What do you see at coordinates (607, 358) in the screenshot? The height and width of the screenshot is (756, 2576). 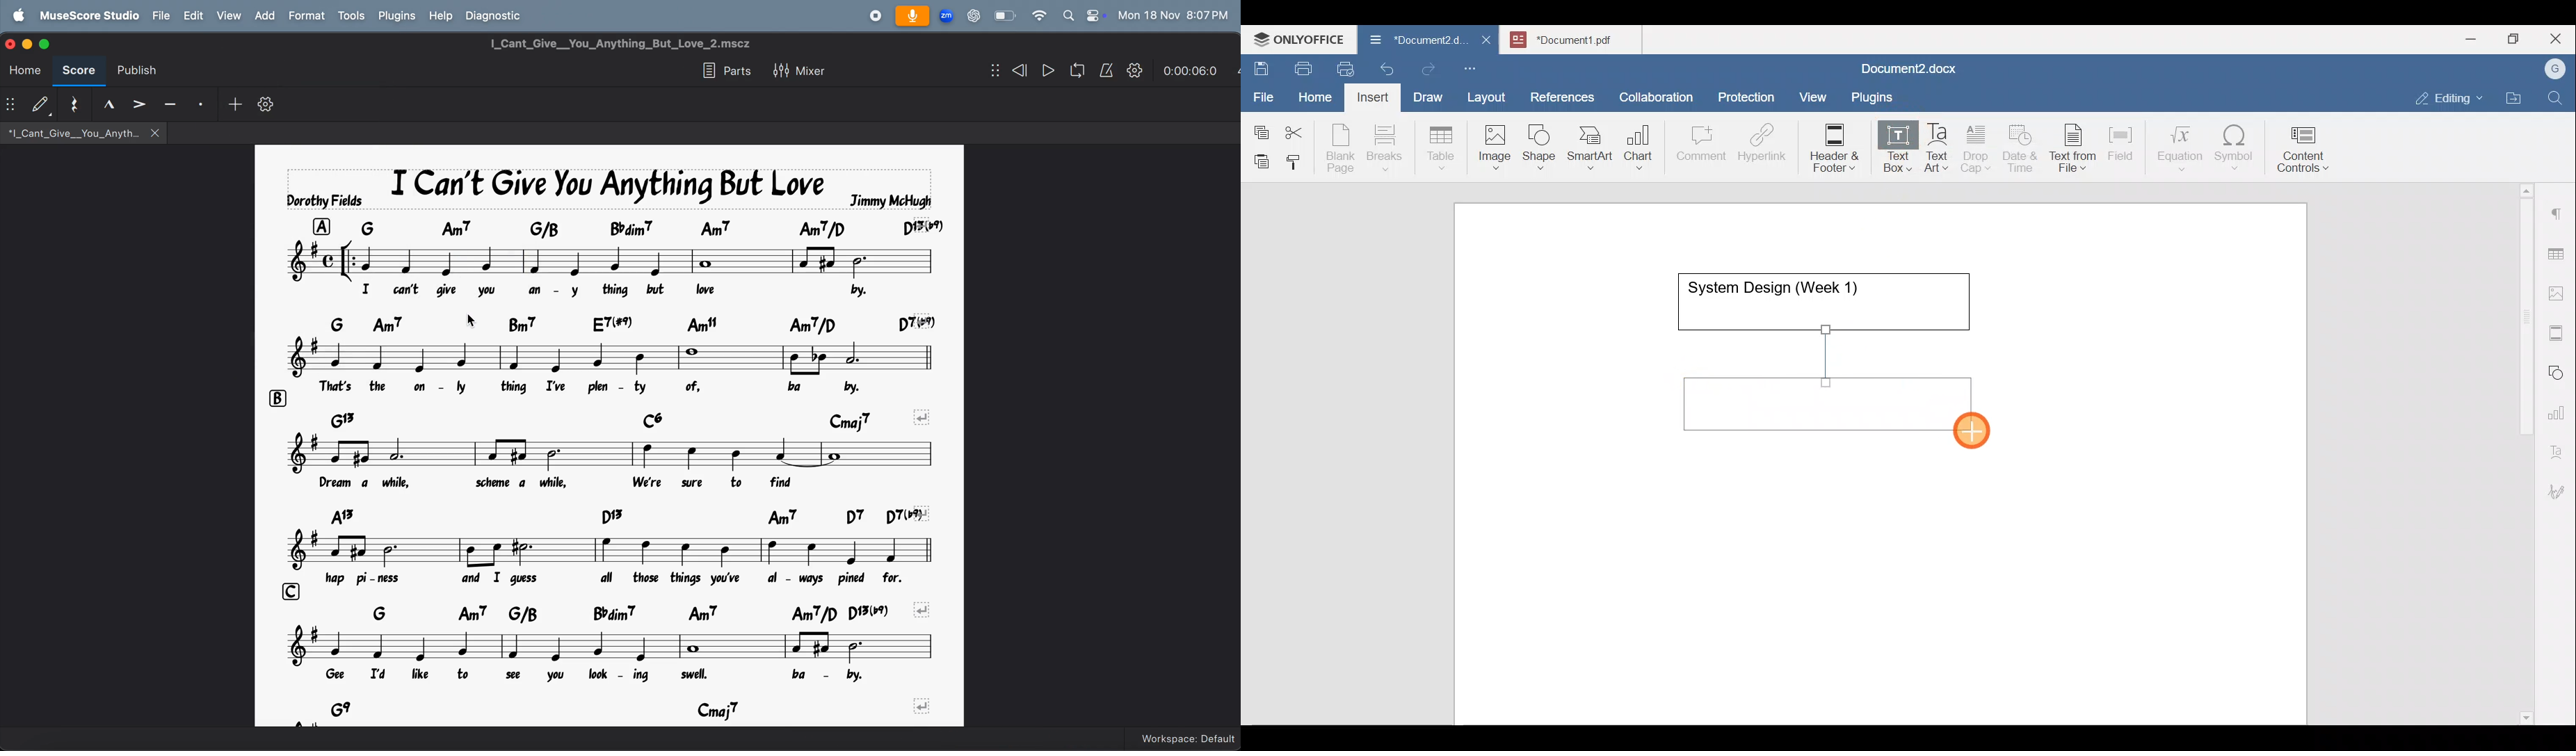 I see `note` at bounding box center [607, 358].